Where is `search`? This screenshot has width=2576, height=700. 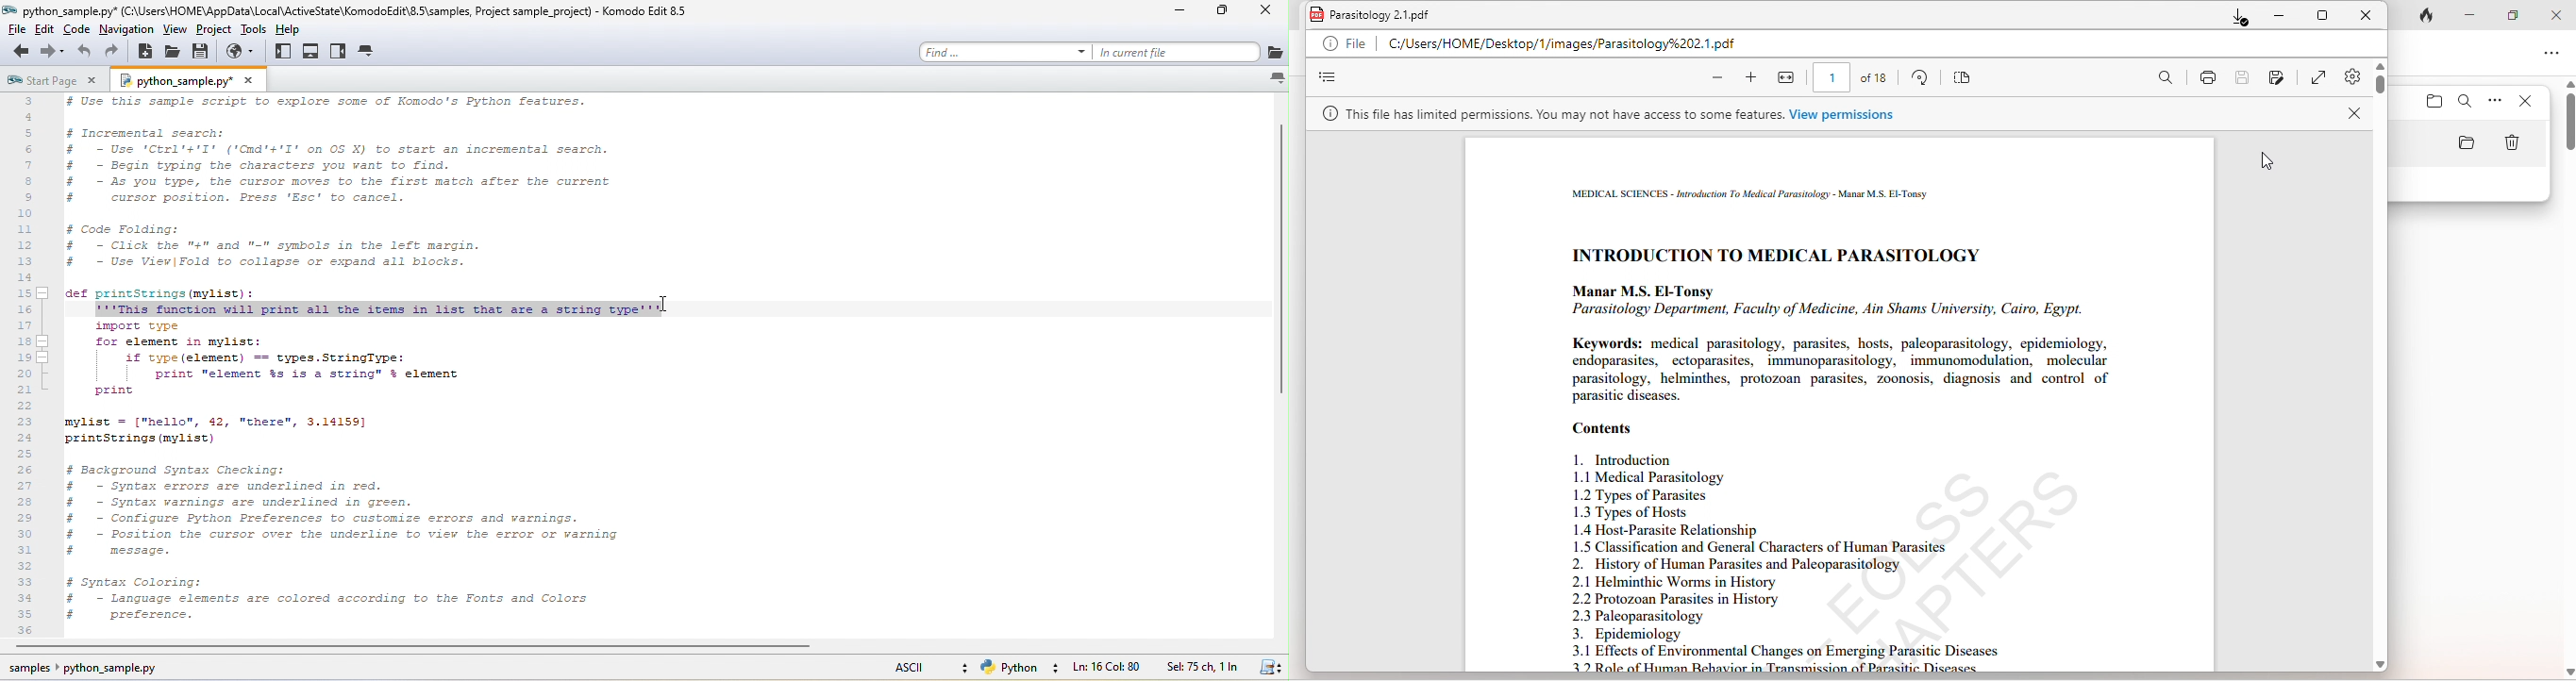 search is located at coordinates (2462, 100).